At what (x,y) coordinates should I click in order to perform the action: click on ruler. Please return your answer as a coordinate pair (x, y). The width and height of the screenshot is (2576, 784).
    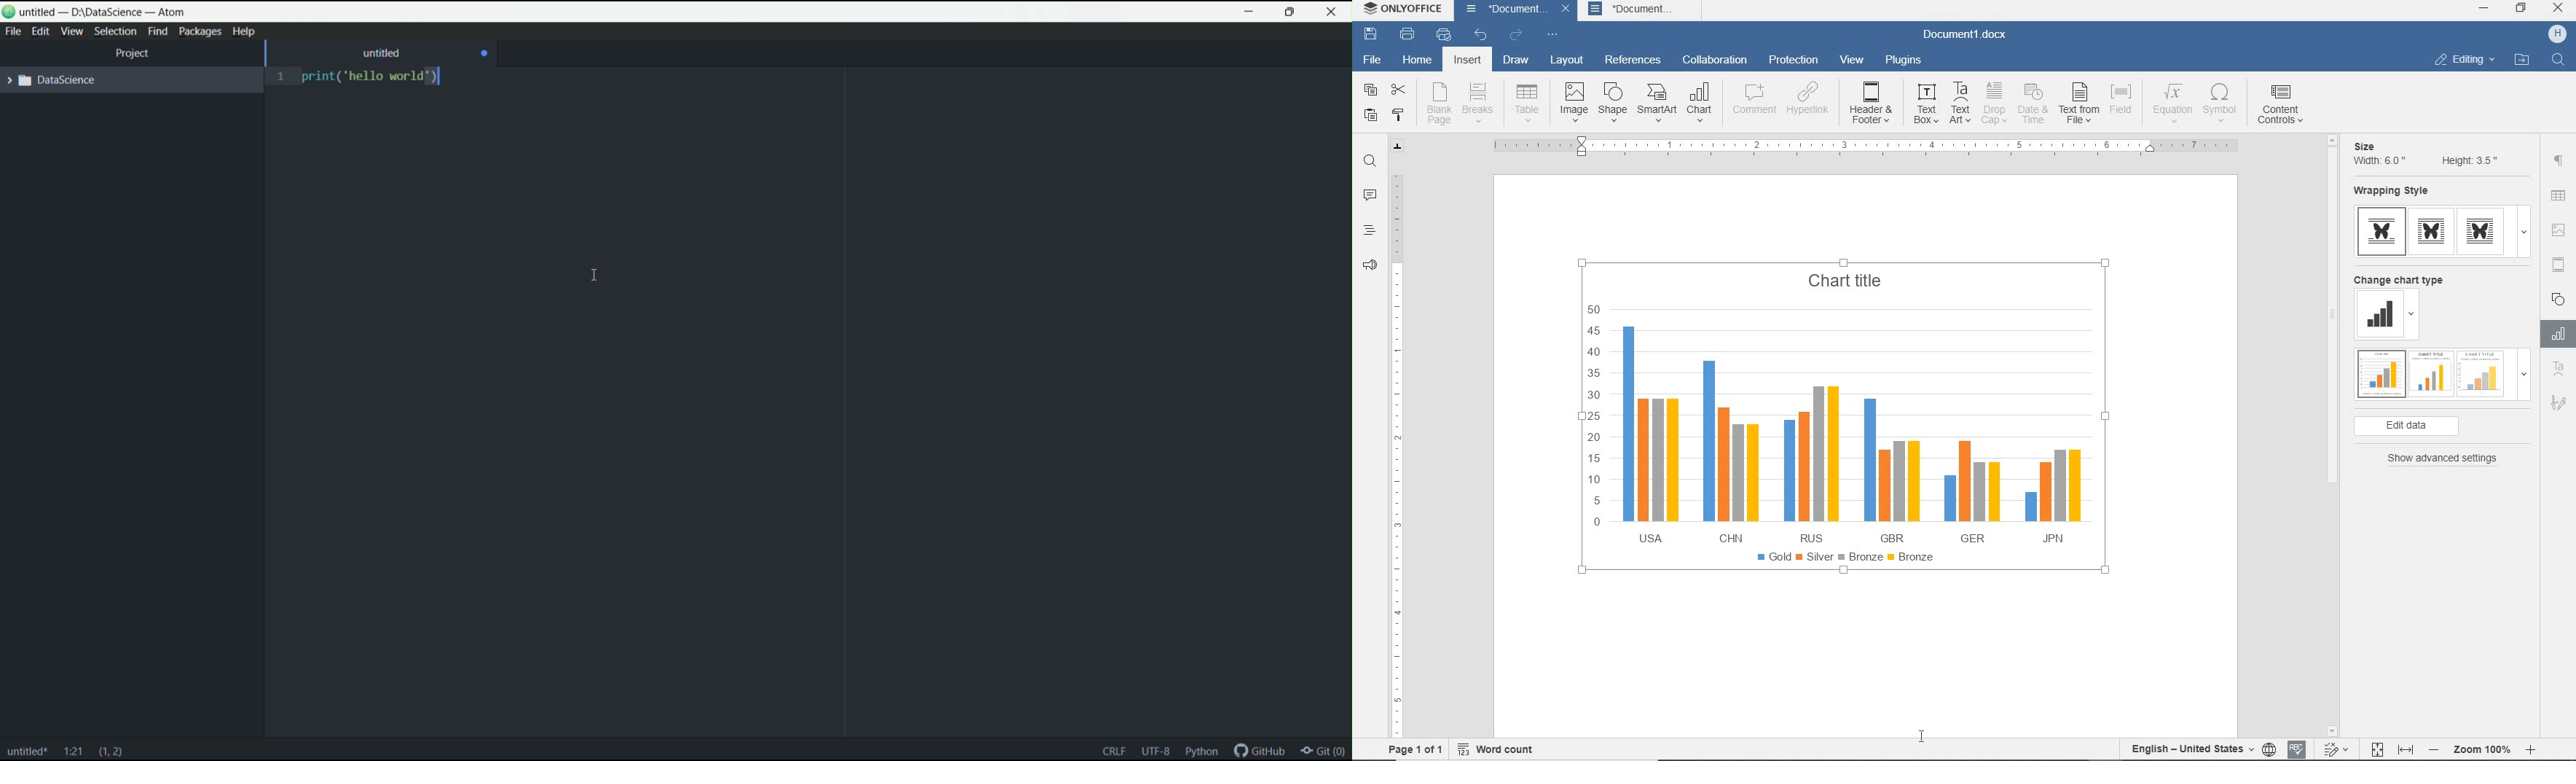
    Looking at the image, I should click on (1862, 144).